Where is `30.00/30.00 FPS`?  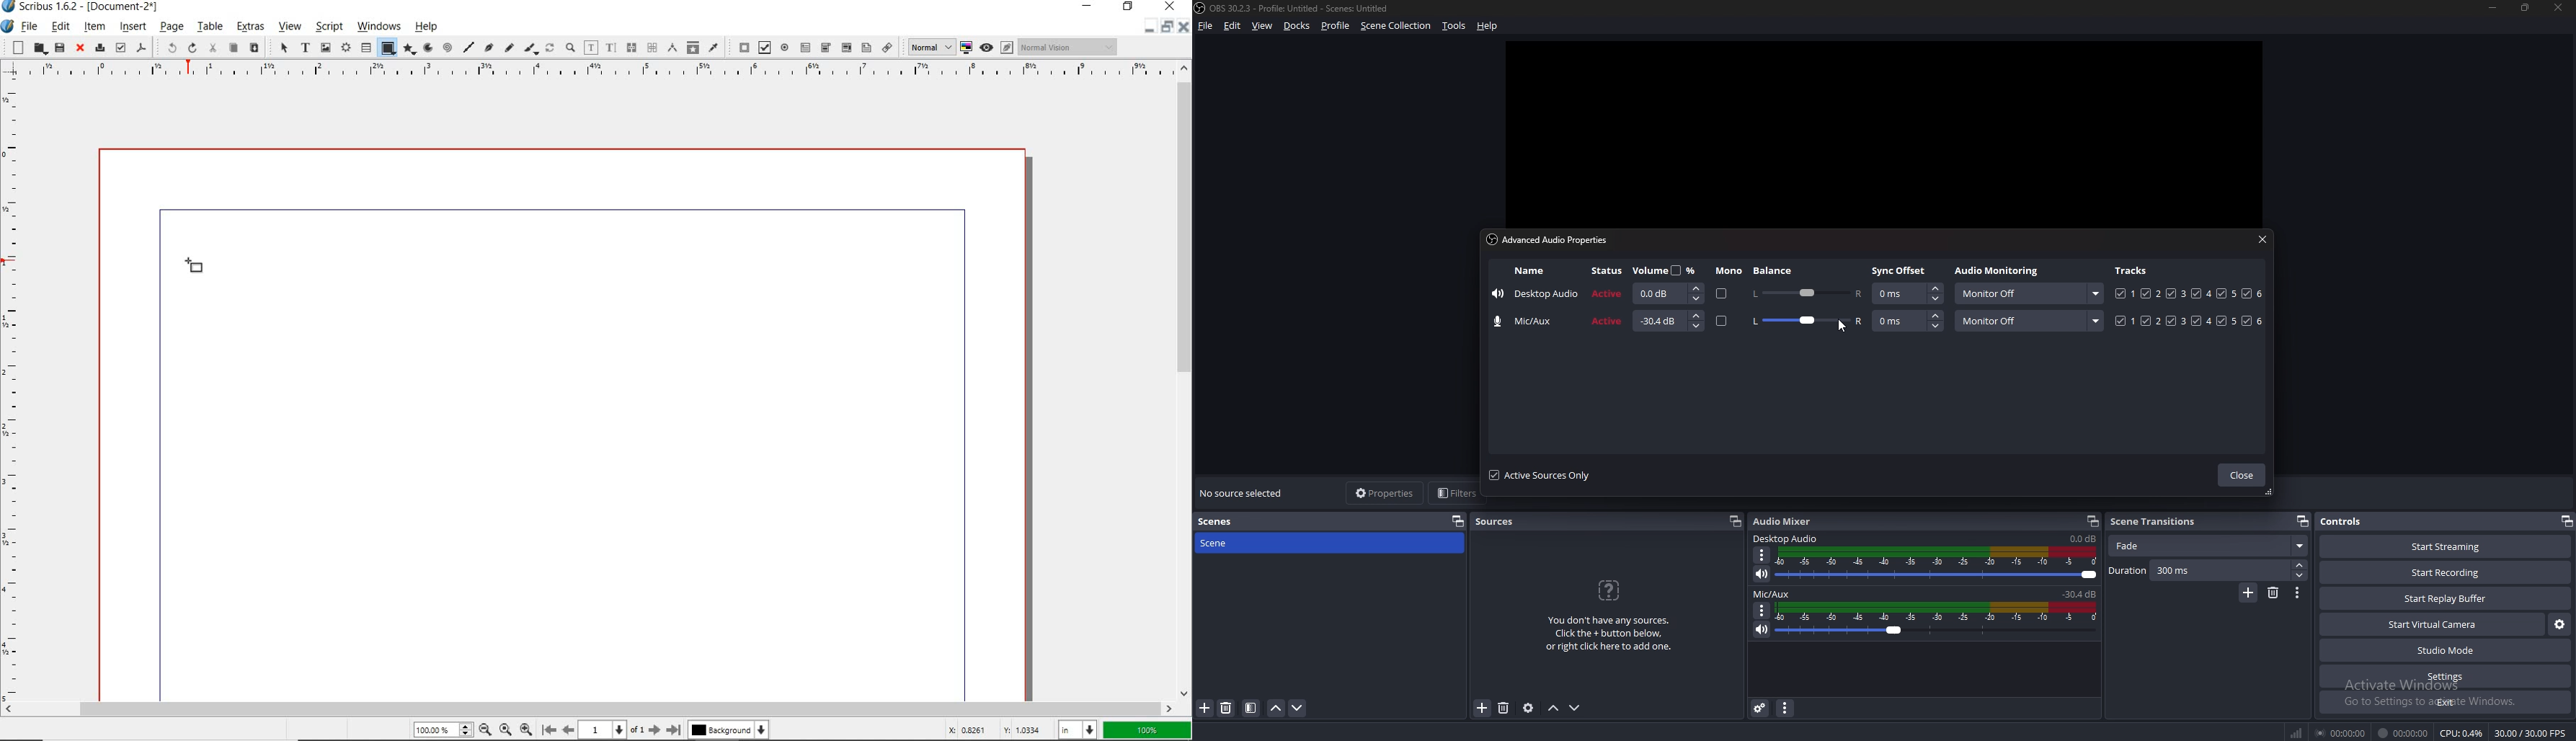 30.00/30.00 FPS is located at coordinates (2531, 732).